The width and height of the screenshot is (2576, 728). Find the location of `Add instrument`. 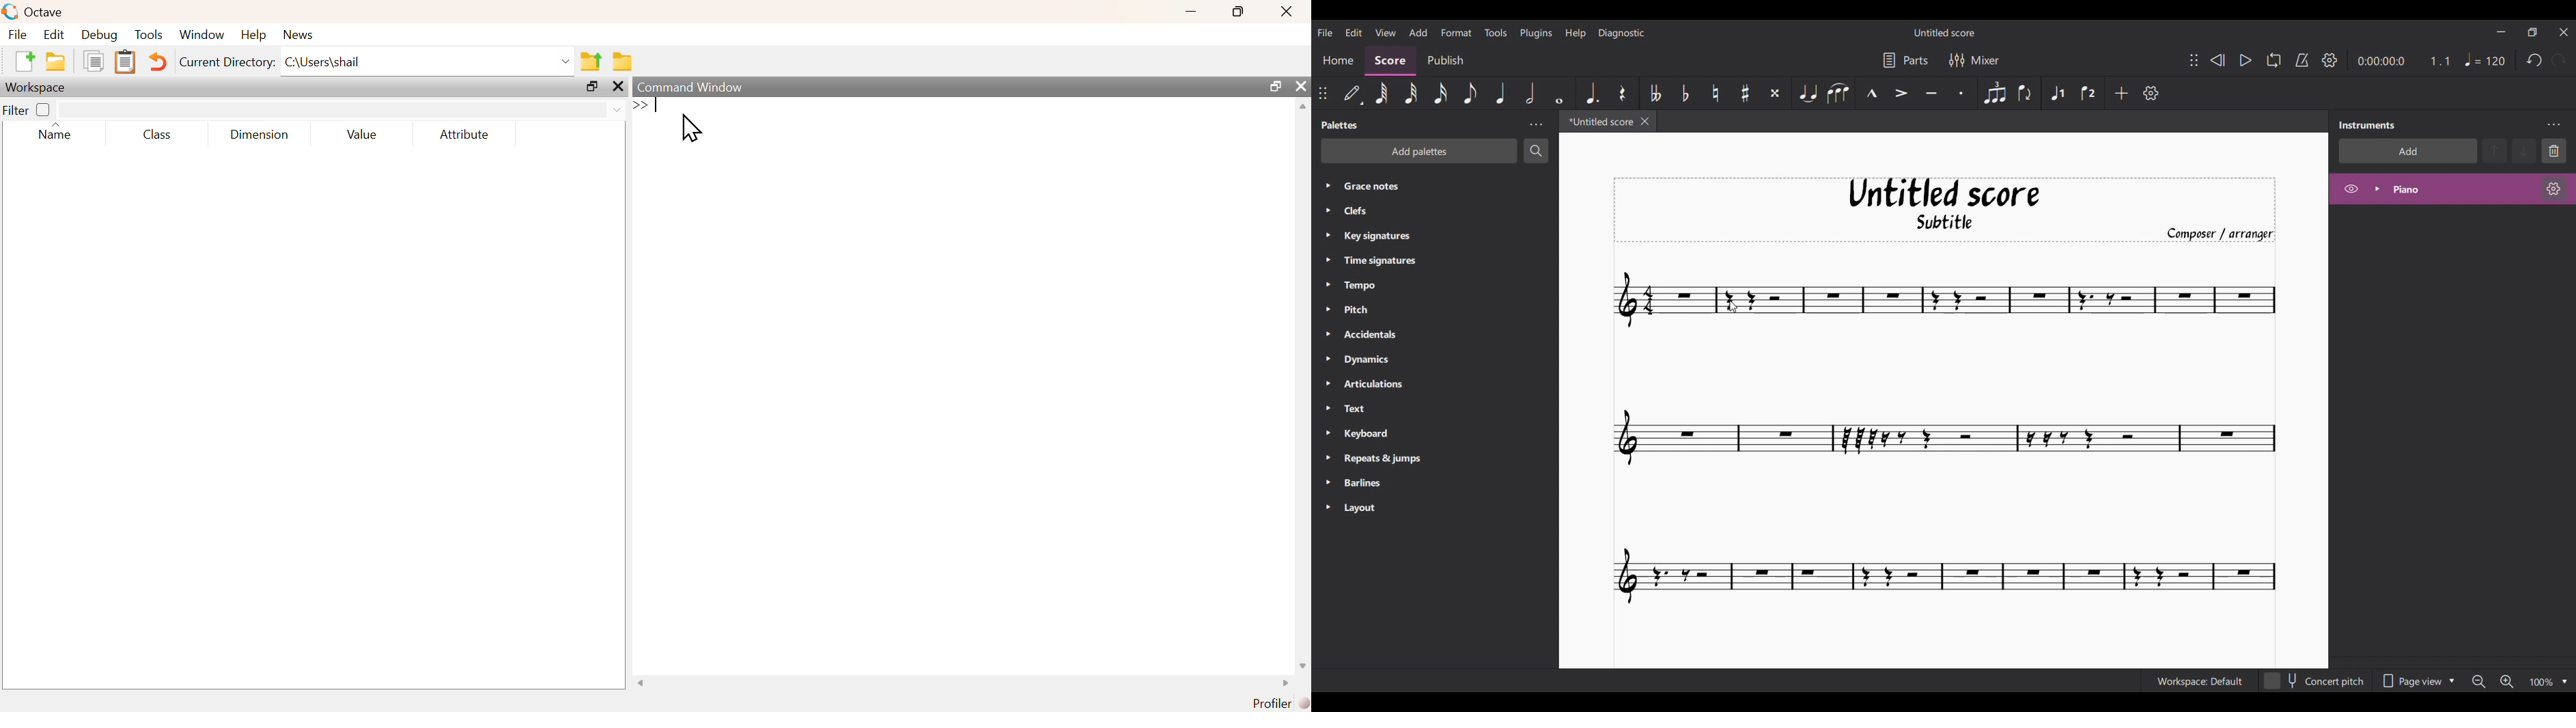

Add instrument is located at coordinates (2409, 151).